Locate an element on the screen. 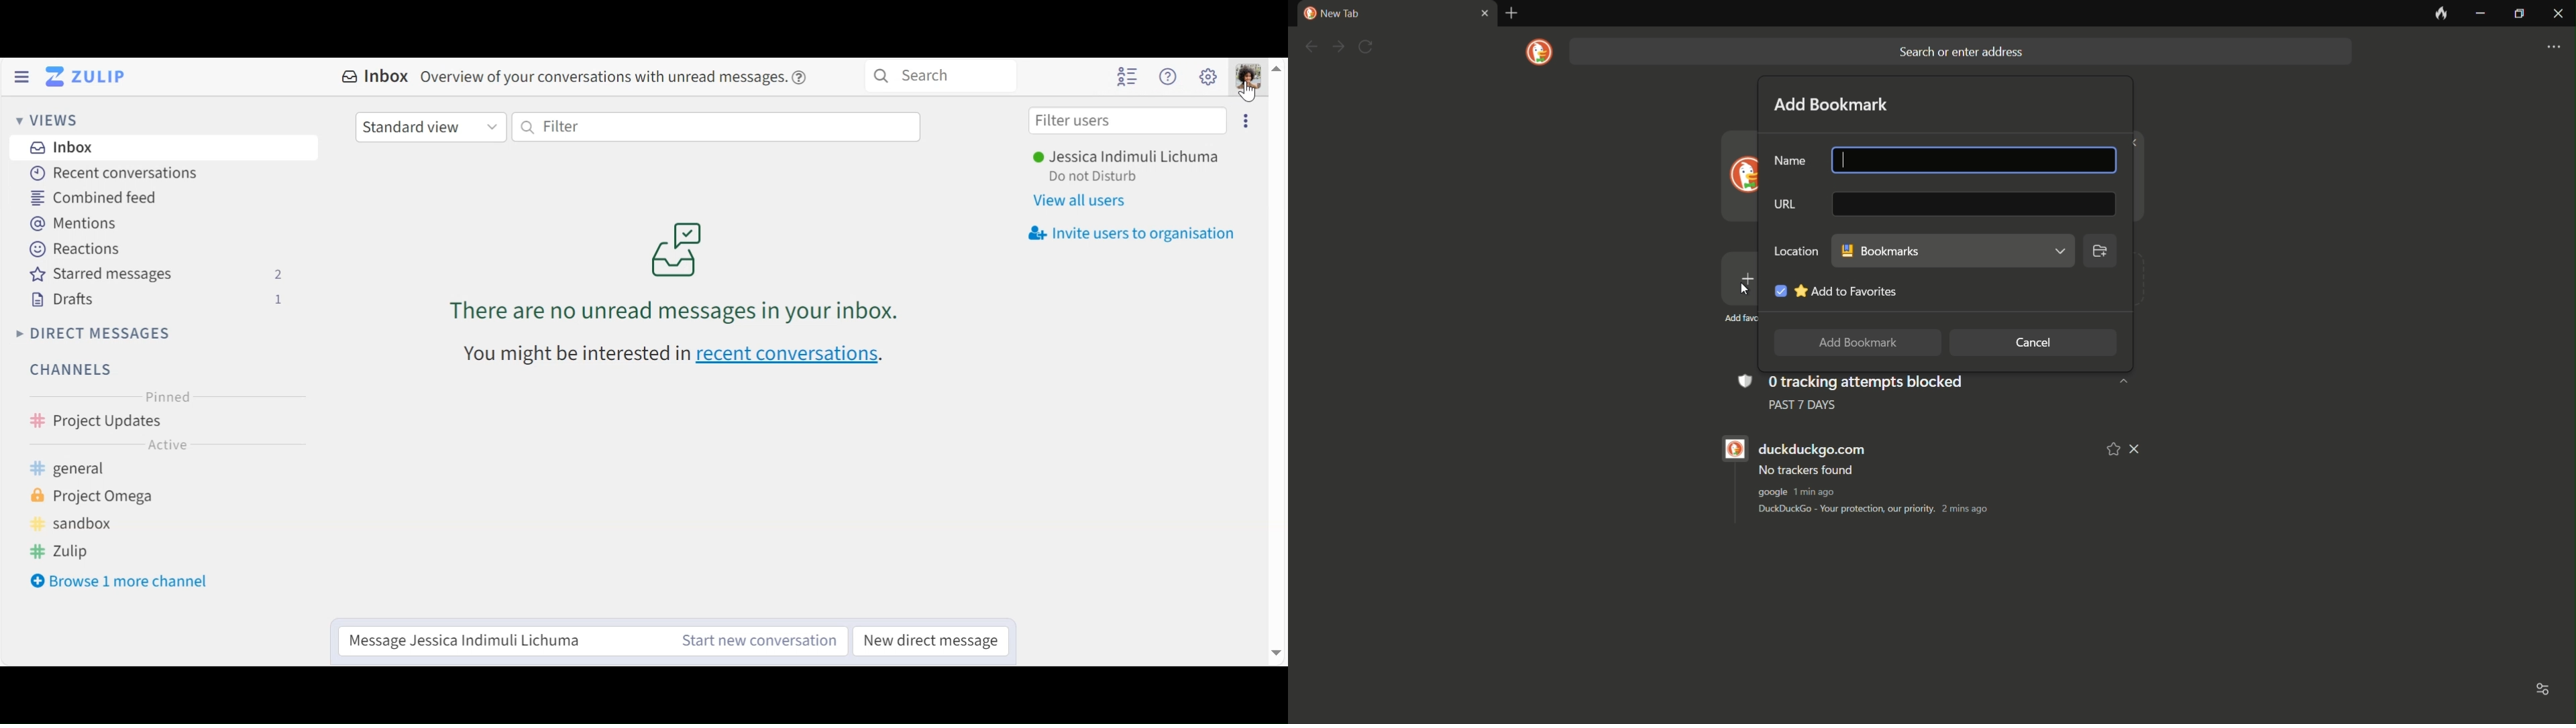 The image size is (2576, 728). Channels is located at coordinates (76, 370).